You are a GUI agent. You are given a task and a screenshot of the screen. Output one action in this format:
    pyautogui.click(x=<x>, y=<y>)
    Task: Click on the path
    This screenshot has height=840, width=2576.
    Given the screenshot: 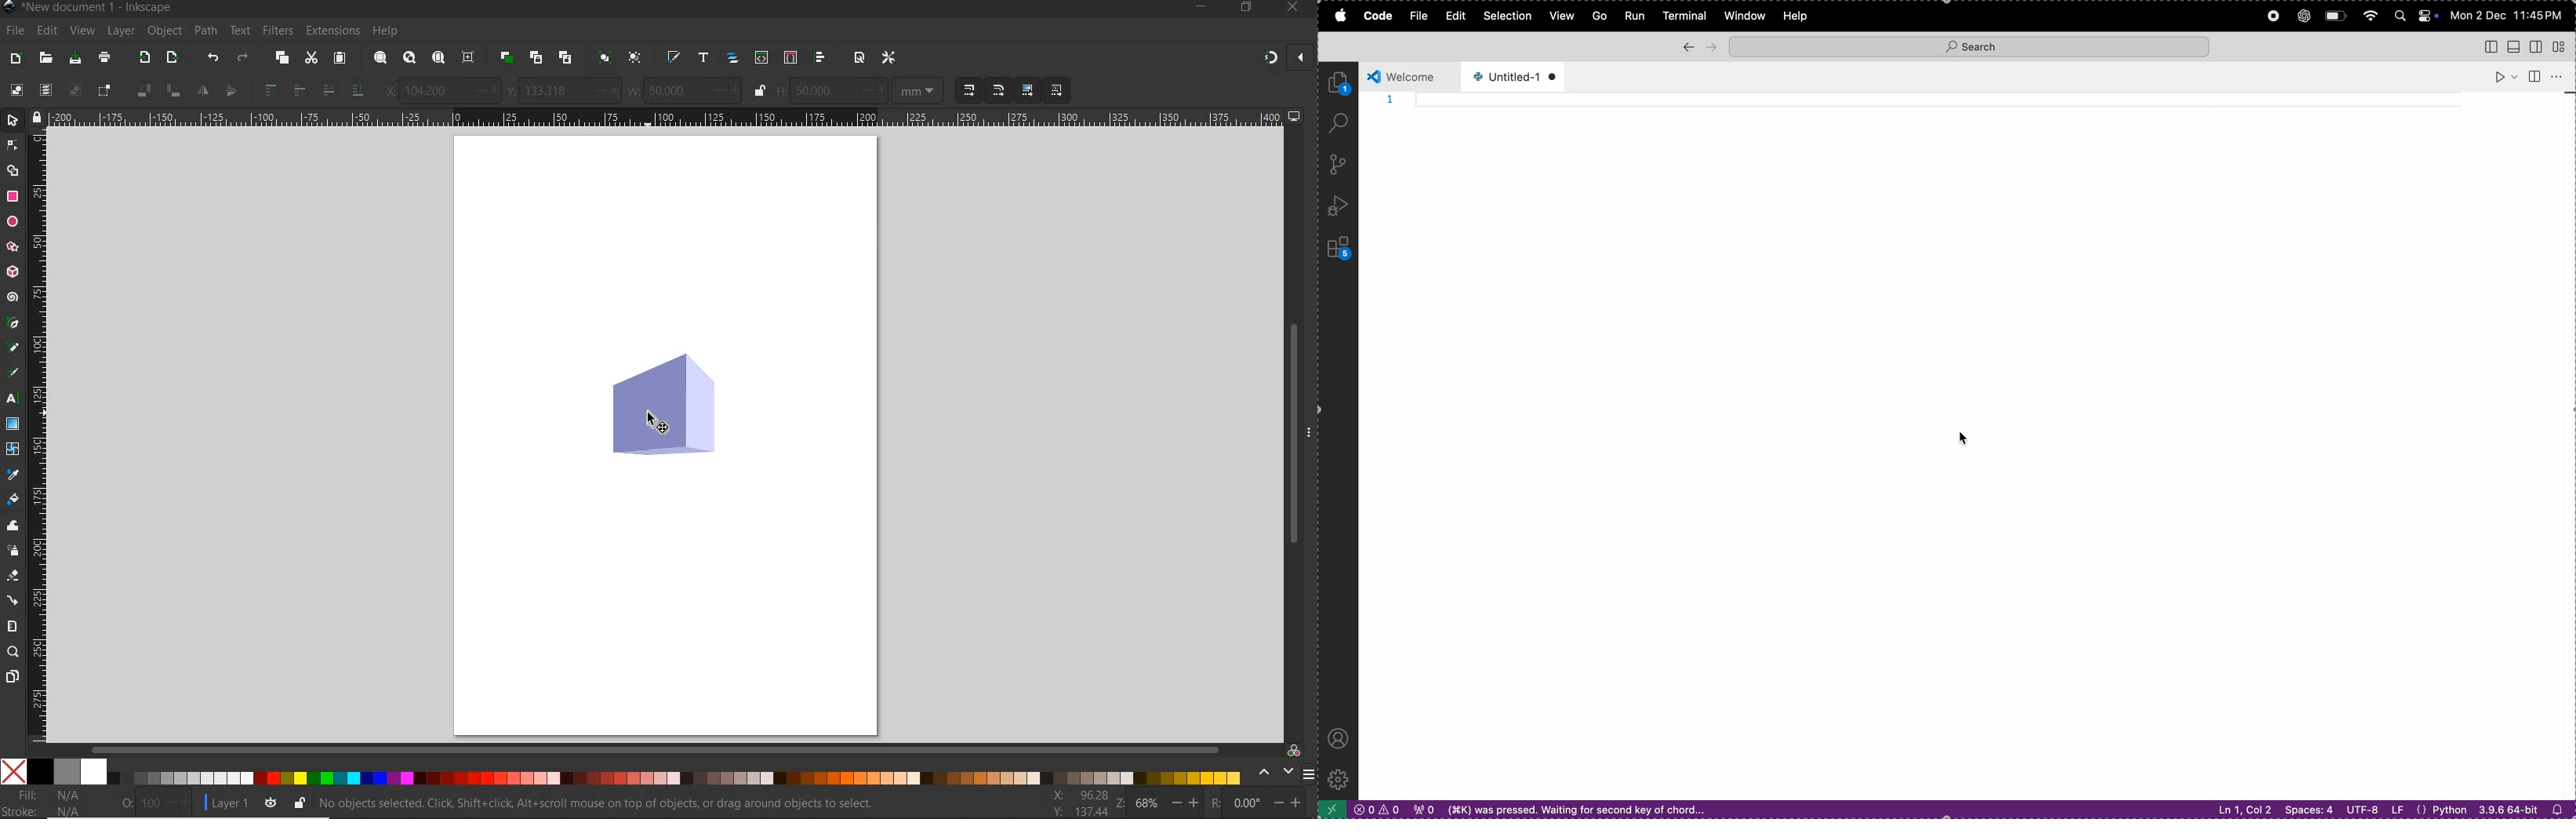 What is the action you would take?
    pyautogui.click(x=204, y=30)
    